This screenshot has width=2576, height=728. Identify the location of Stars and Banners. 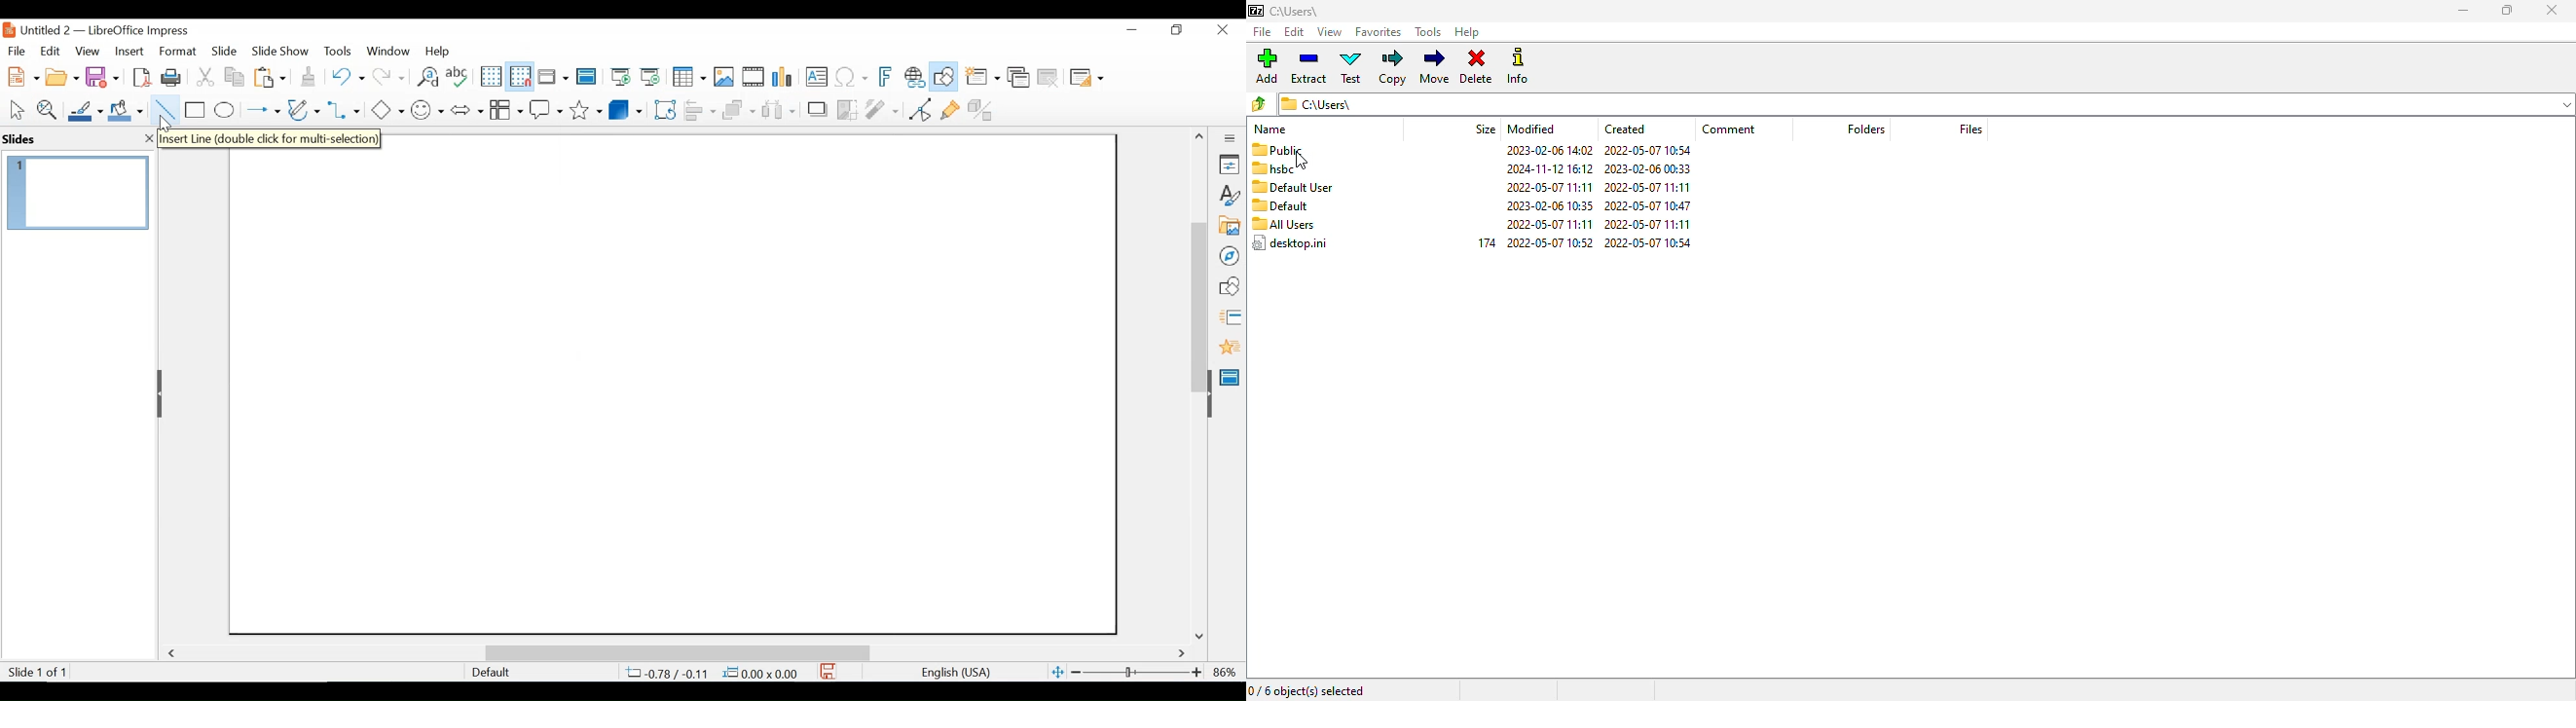
(587, 108).